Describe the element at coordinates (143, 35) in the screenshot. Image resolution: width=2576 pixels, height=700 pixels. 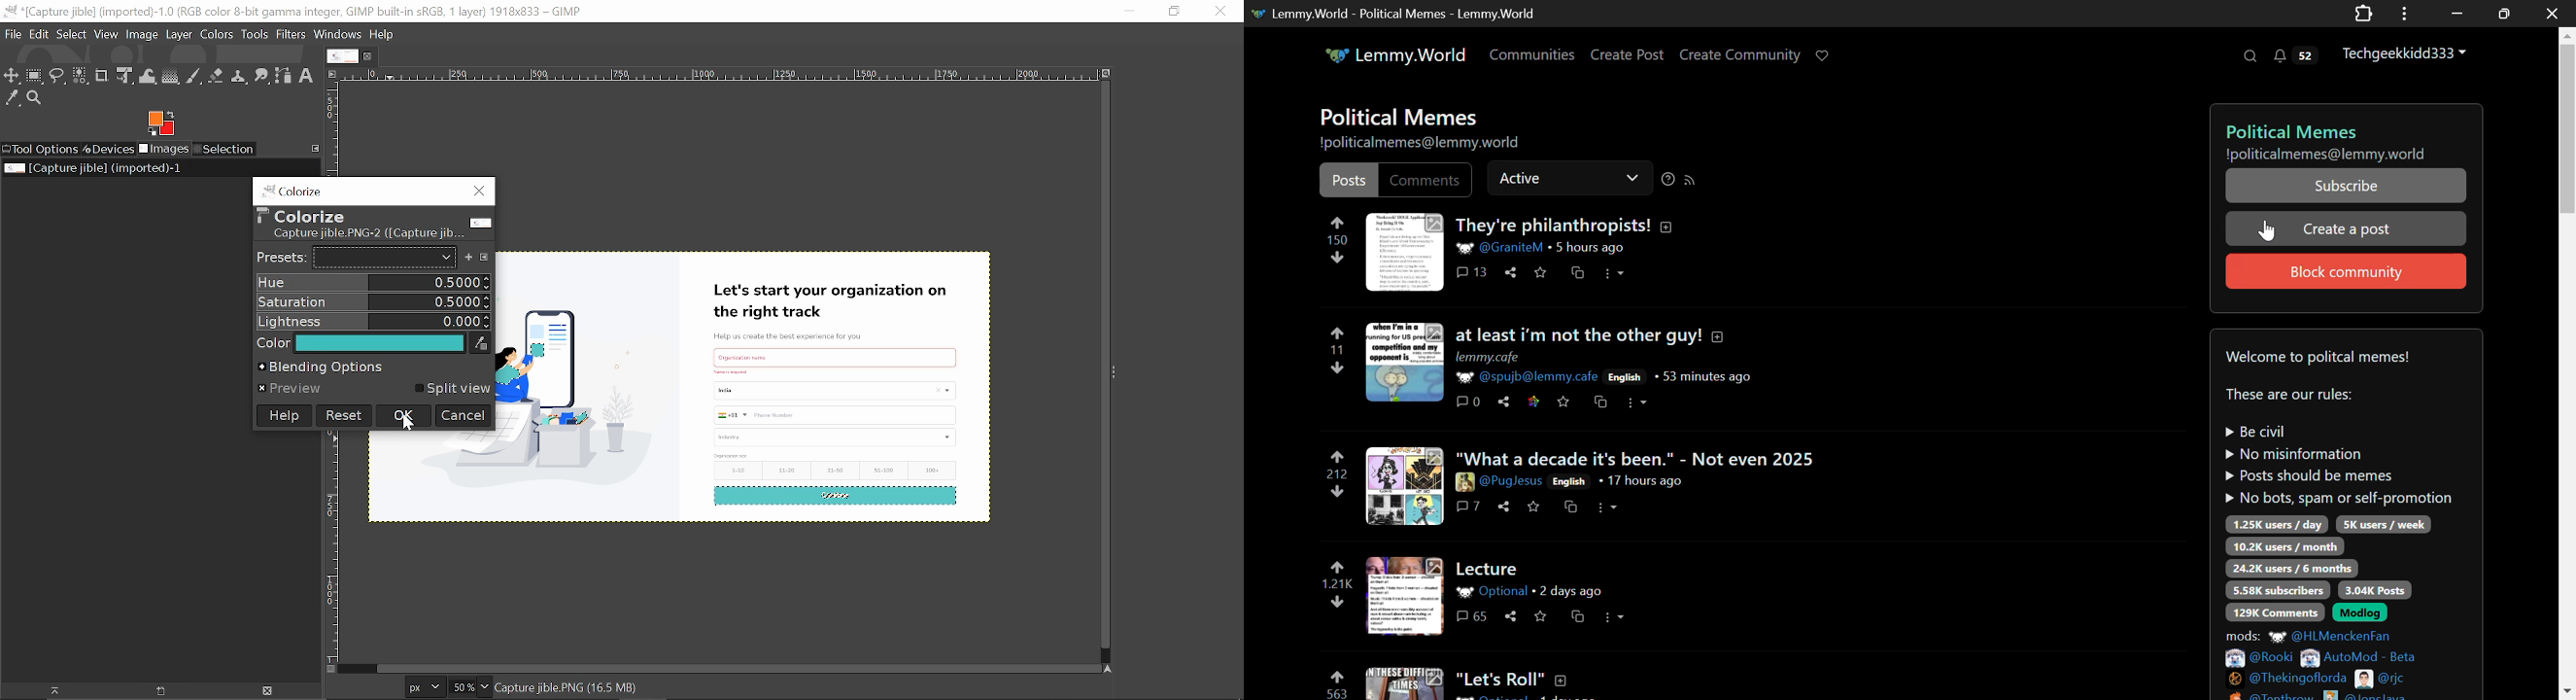
I see `Image` at that location.